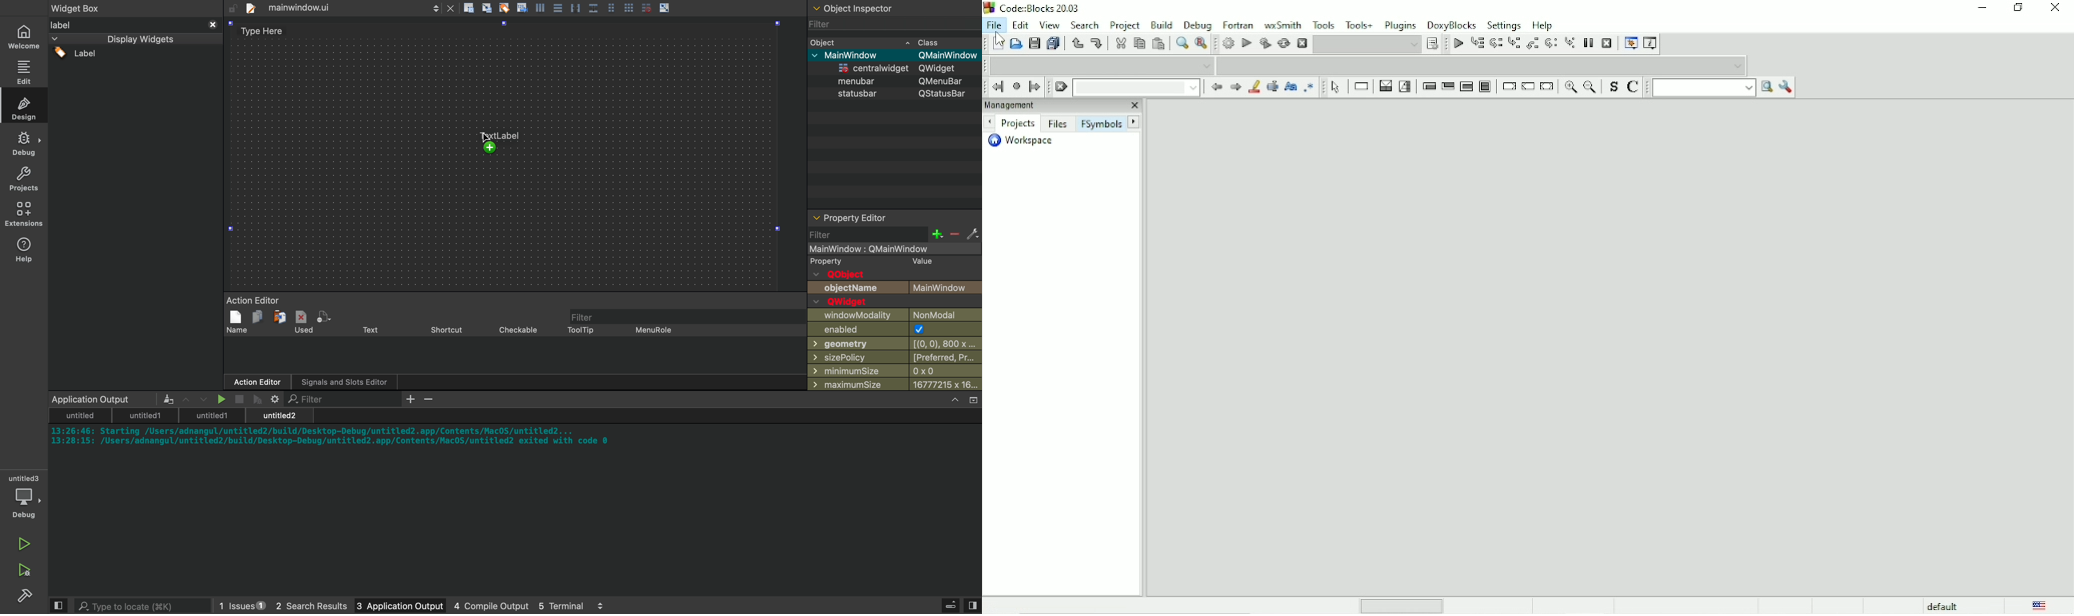 The width and height of the screenshot is (2100, 616). What do you see at coordinates (1788, 87) in the screenshot?
I see `Show options window` at bounding box center [1788, 87].